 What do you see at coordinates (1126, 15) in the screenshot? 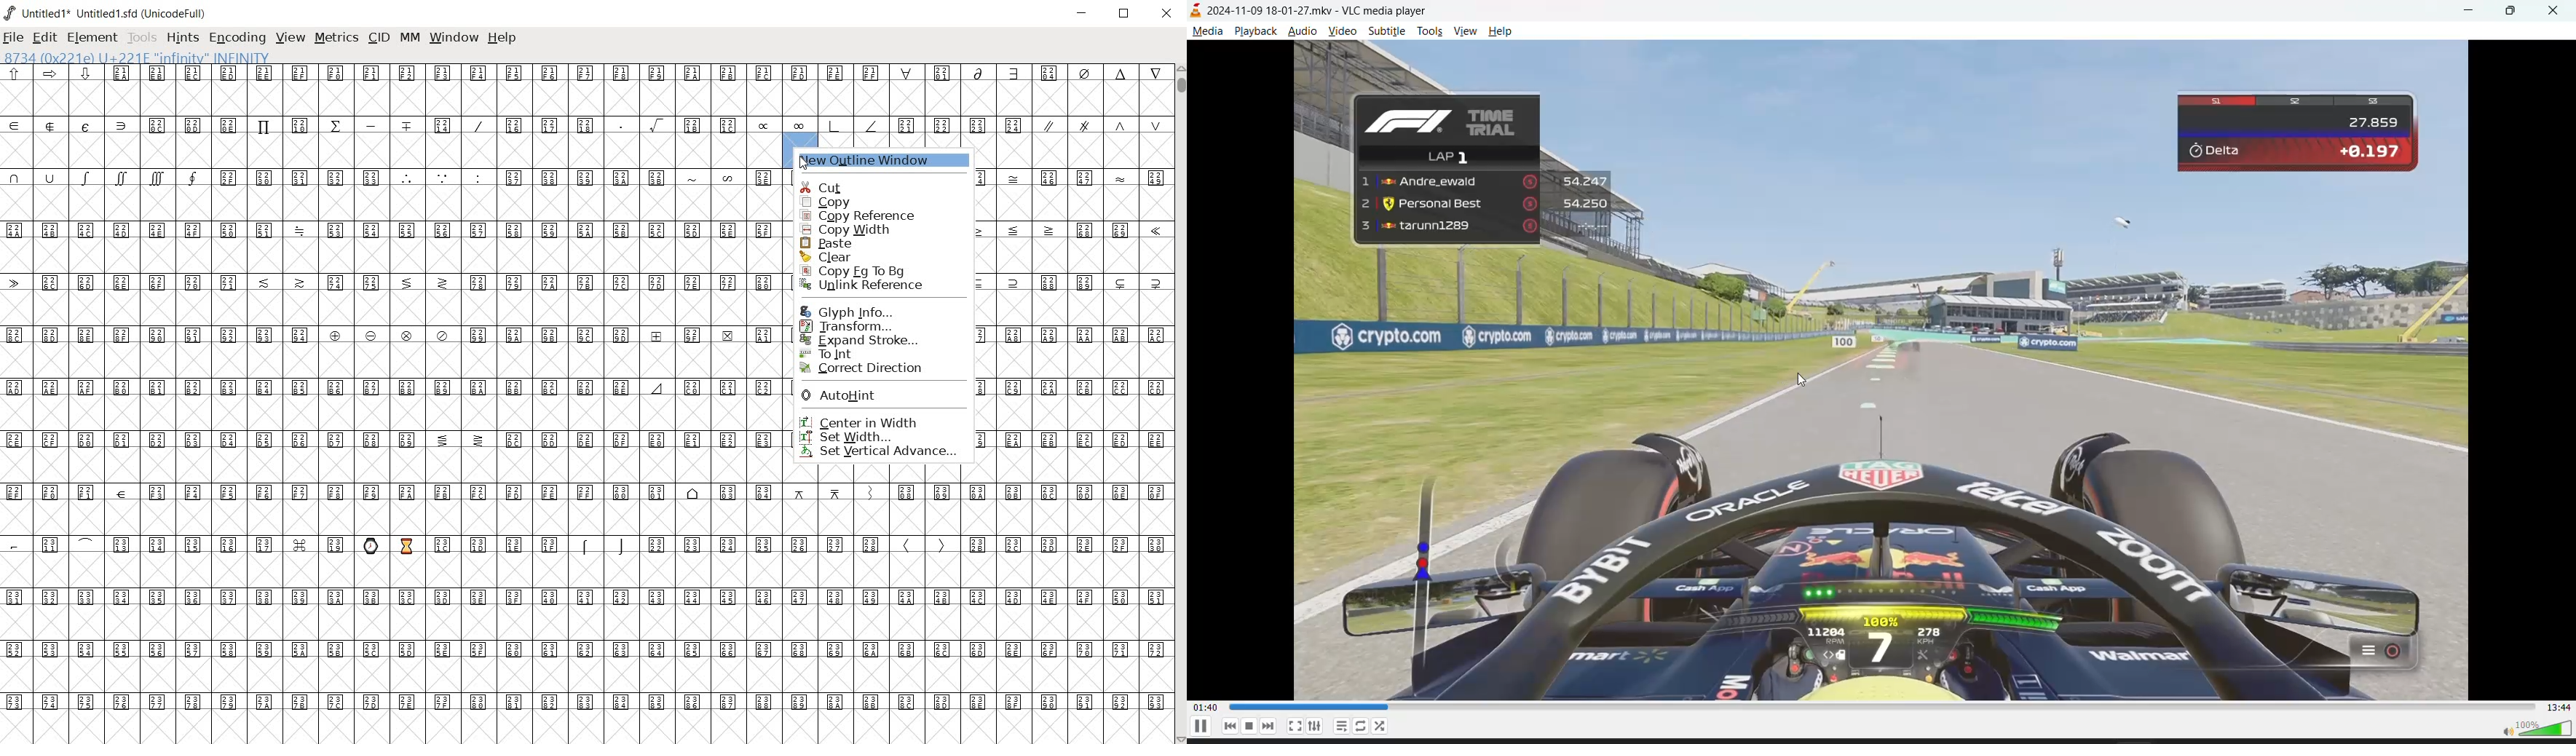
I see `restore down` at bounding box center [1126, 15].